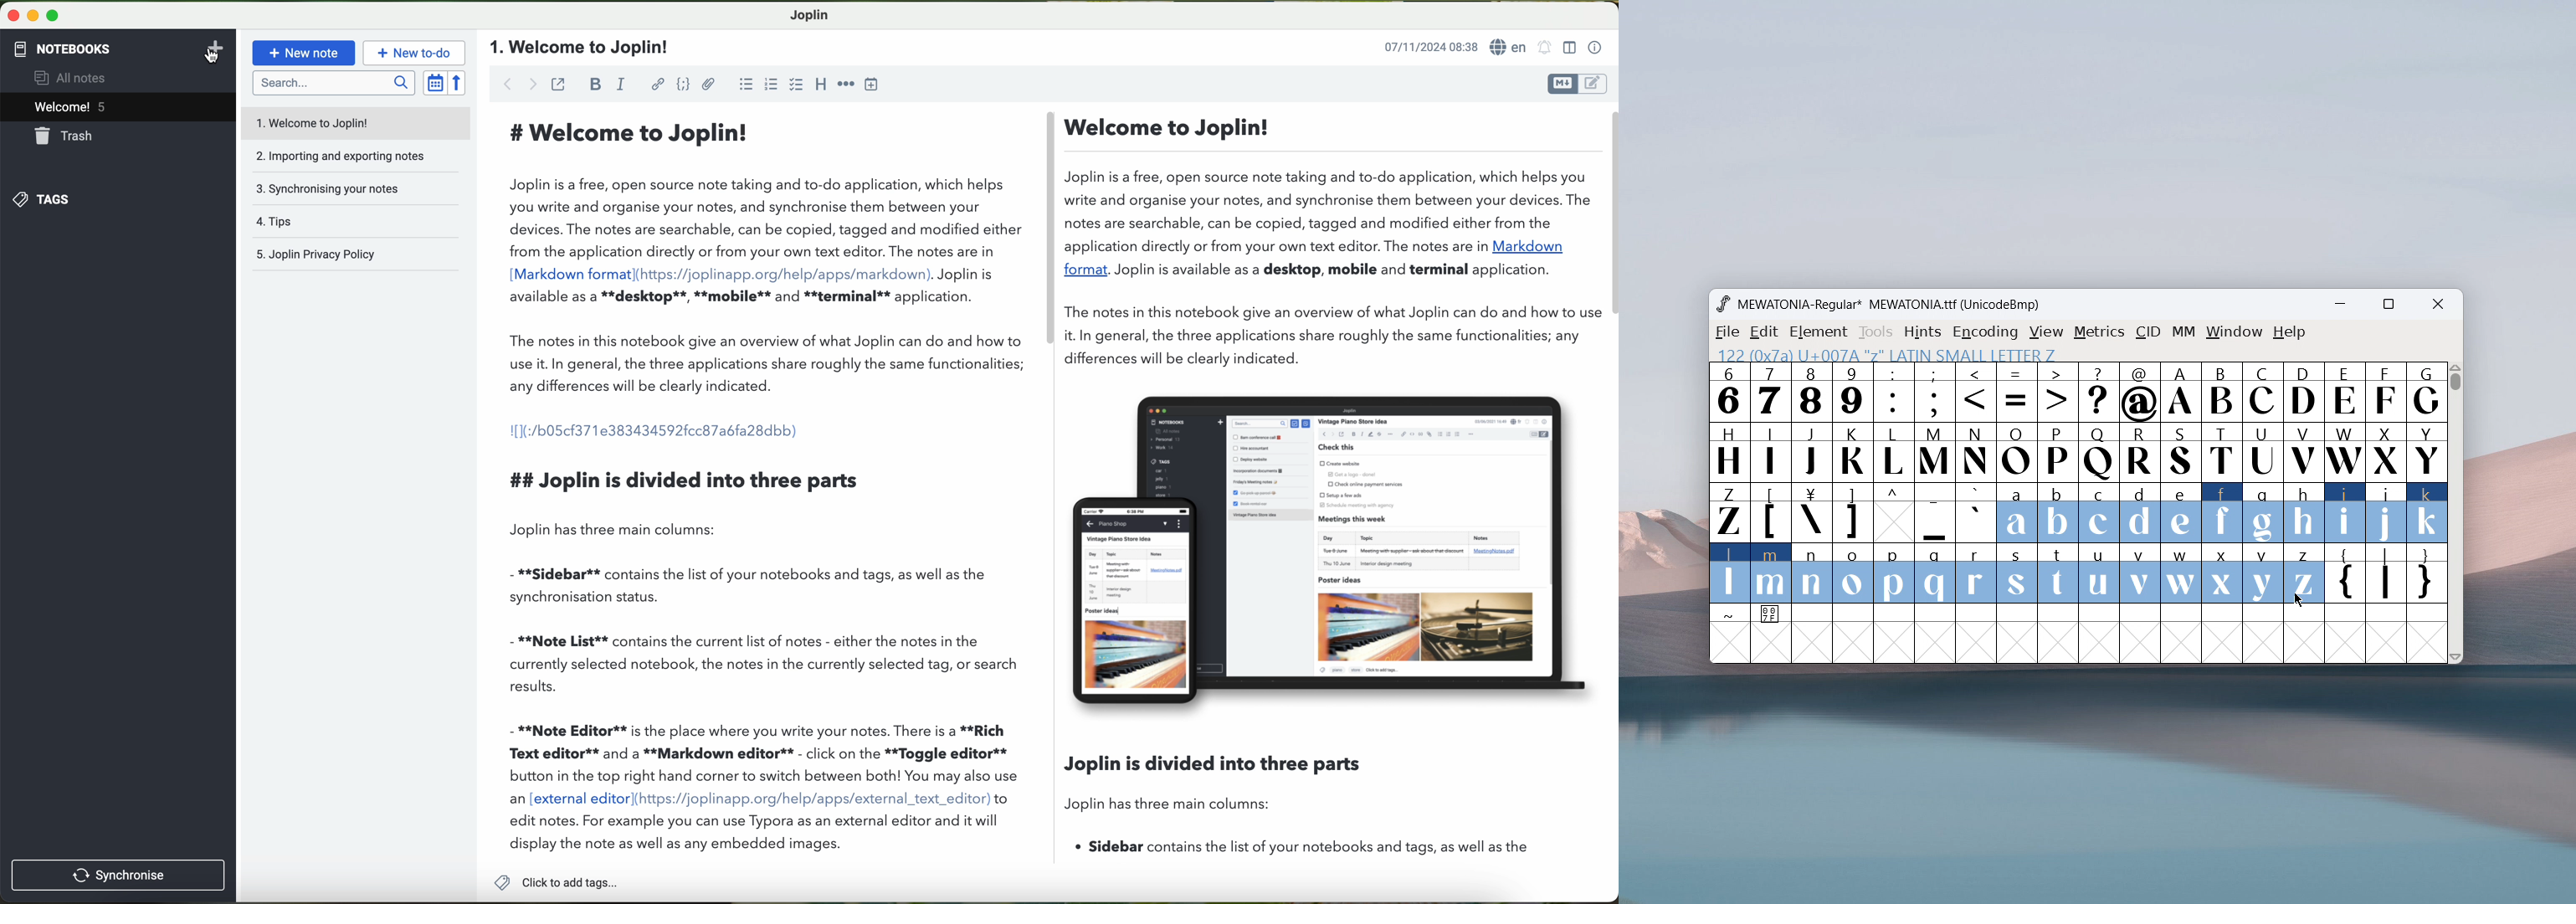 The height and width of the screenshot is (924, 2576). I want to click on Vertical, so click(2456, 511).